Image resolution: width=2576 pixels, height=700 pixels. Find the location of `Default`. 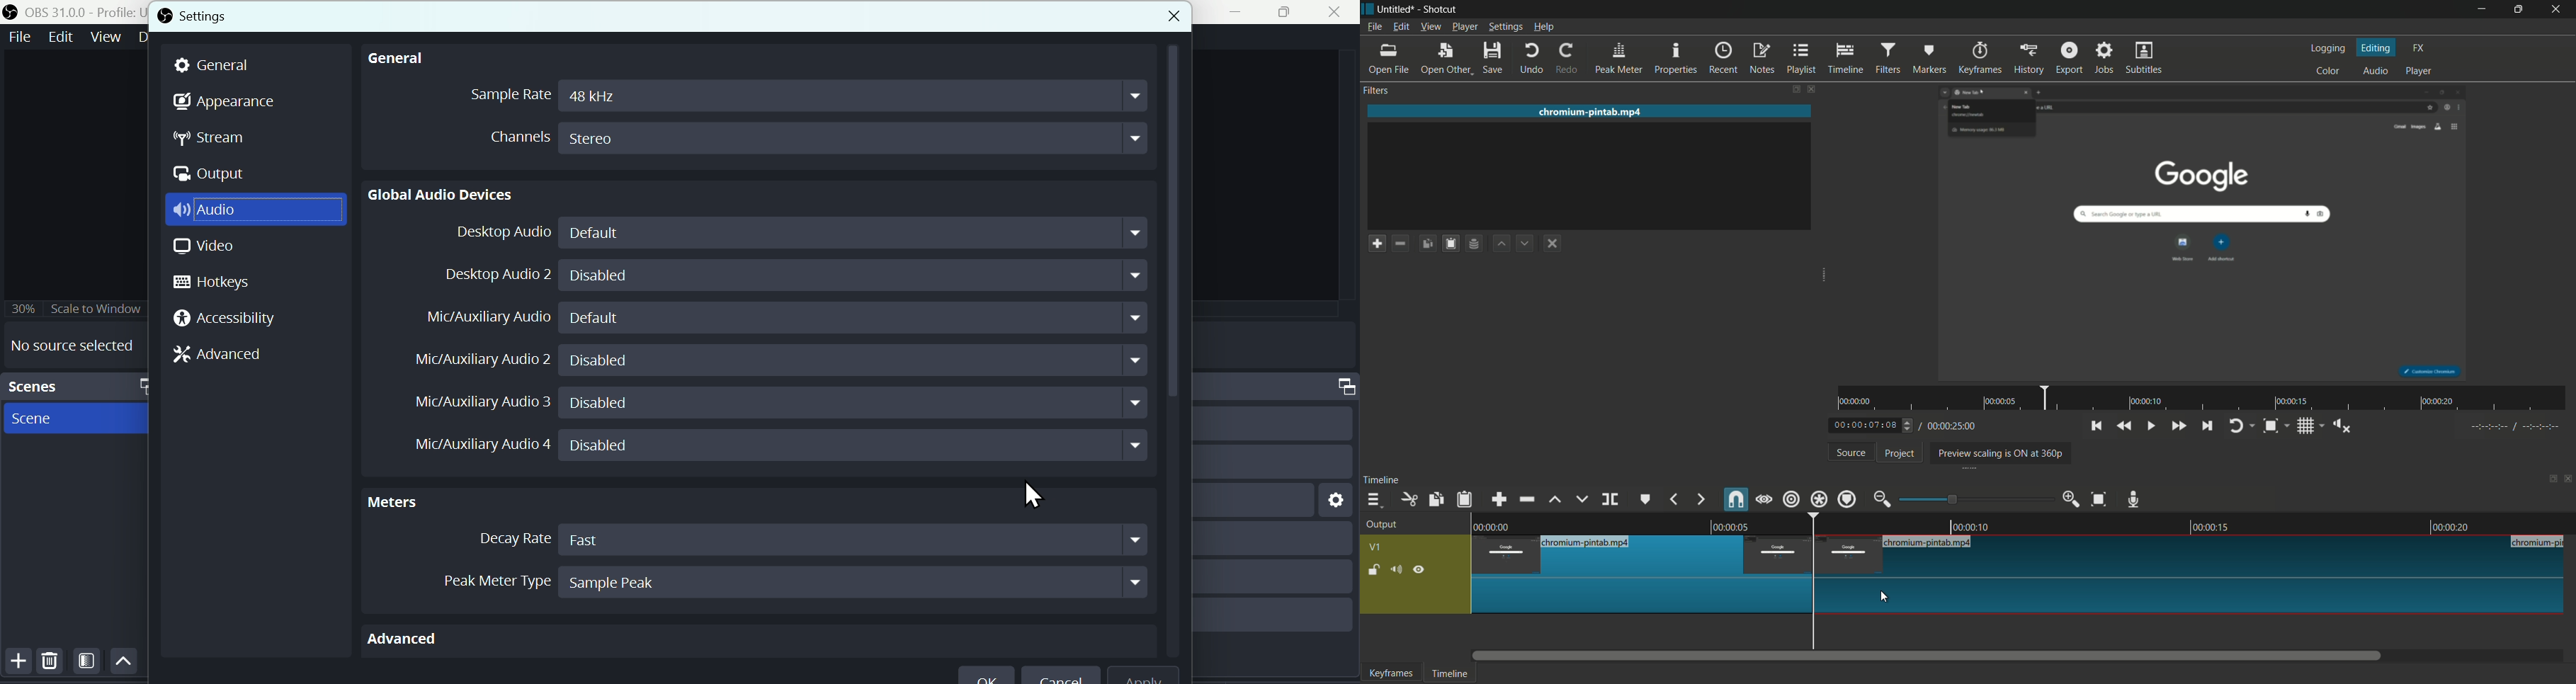

Default is located at coordinates (855, 317).